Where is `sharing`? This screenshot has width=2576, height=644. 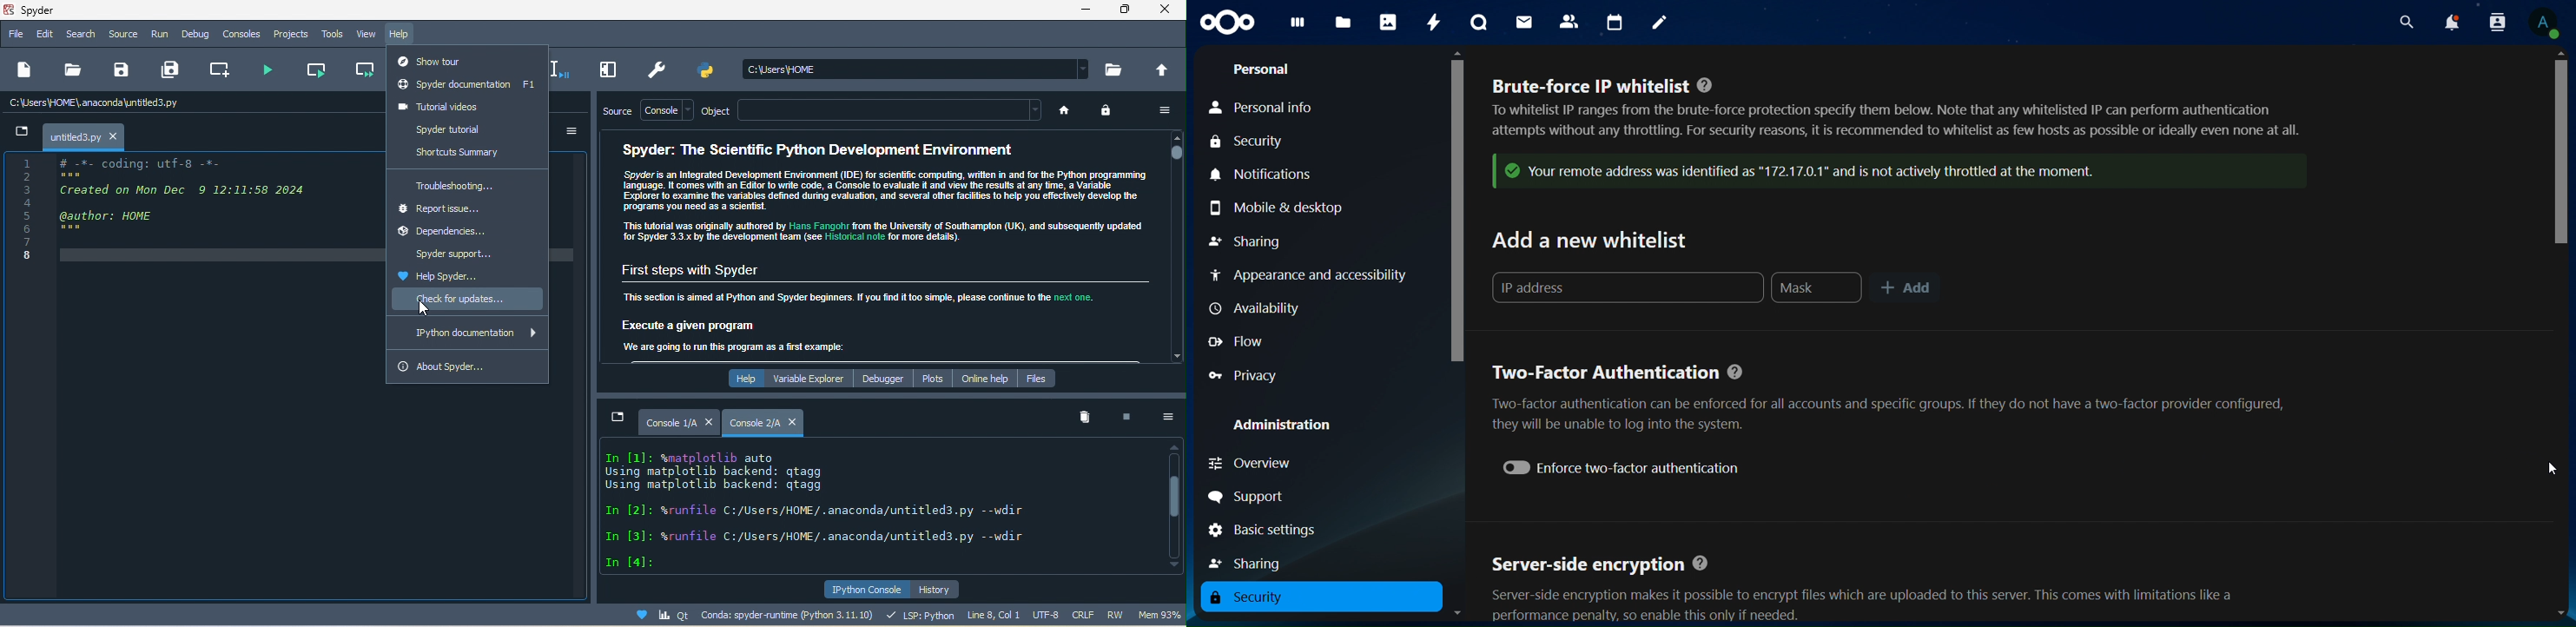 sharing is located at coordinates (1248, 239).